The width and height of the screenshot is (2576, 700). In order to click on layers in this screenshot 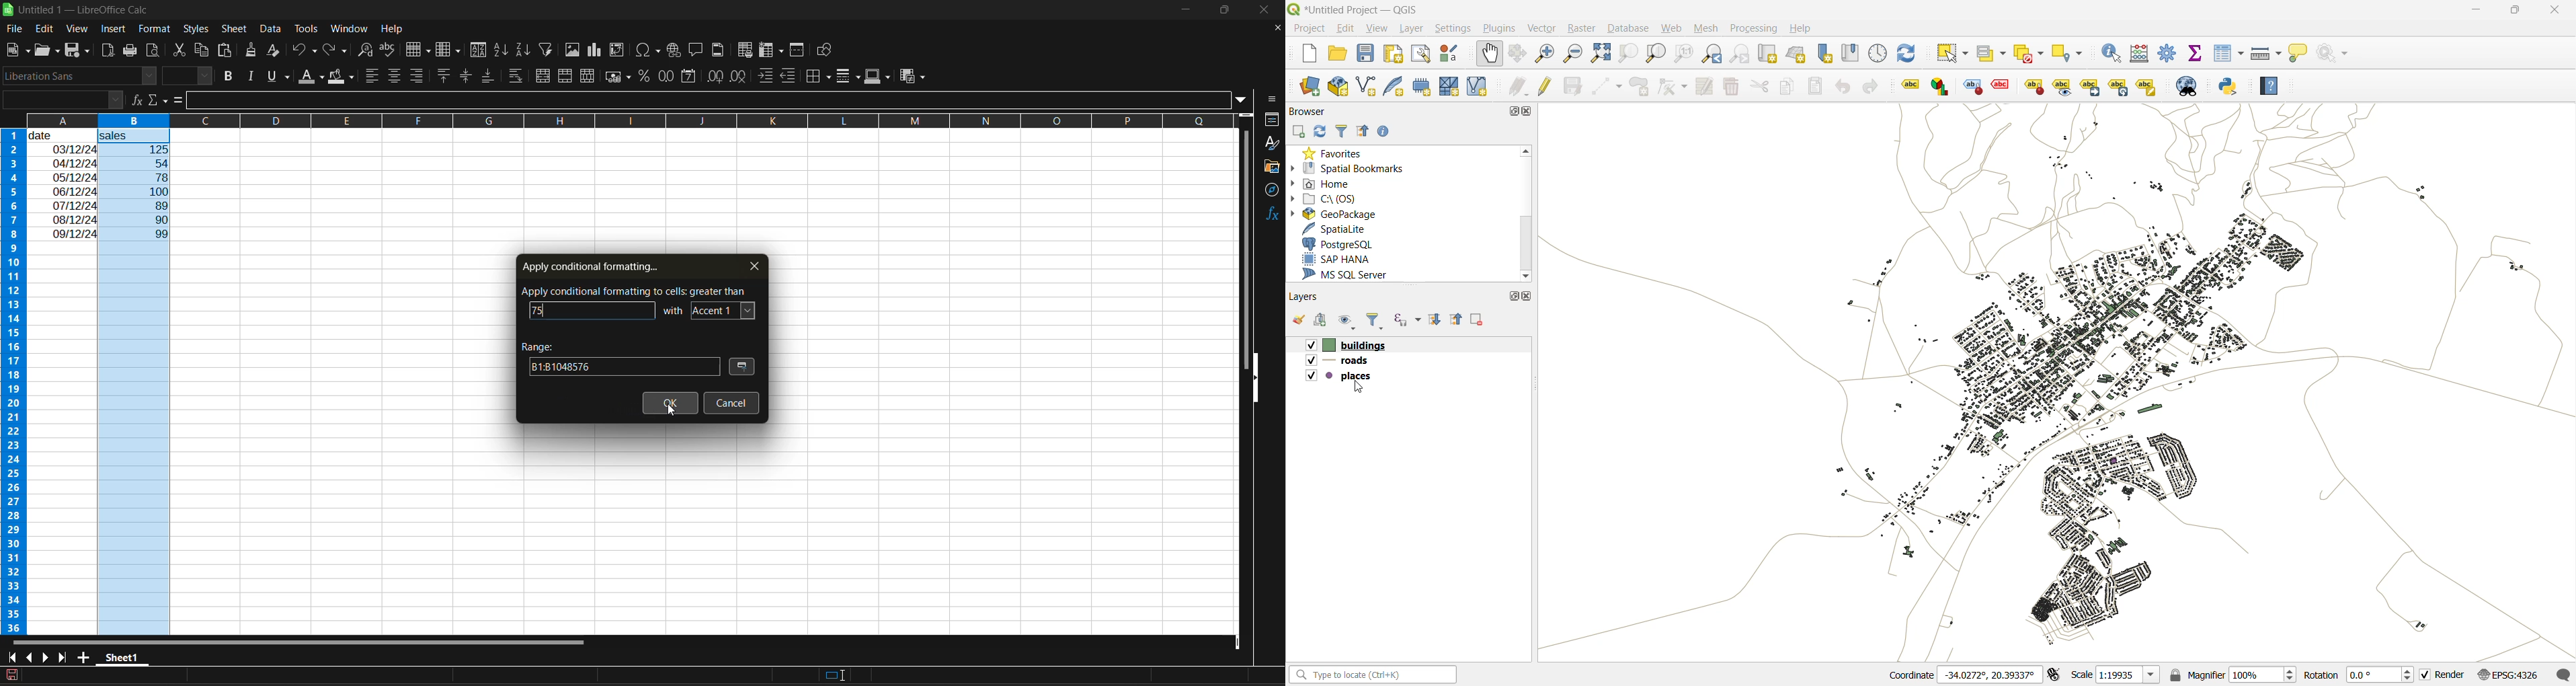, I will do `click(1308, 297)`.